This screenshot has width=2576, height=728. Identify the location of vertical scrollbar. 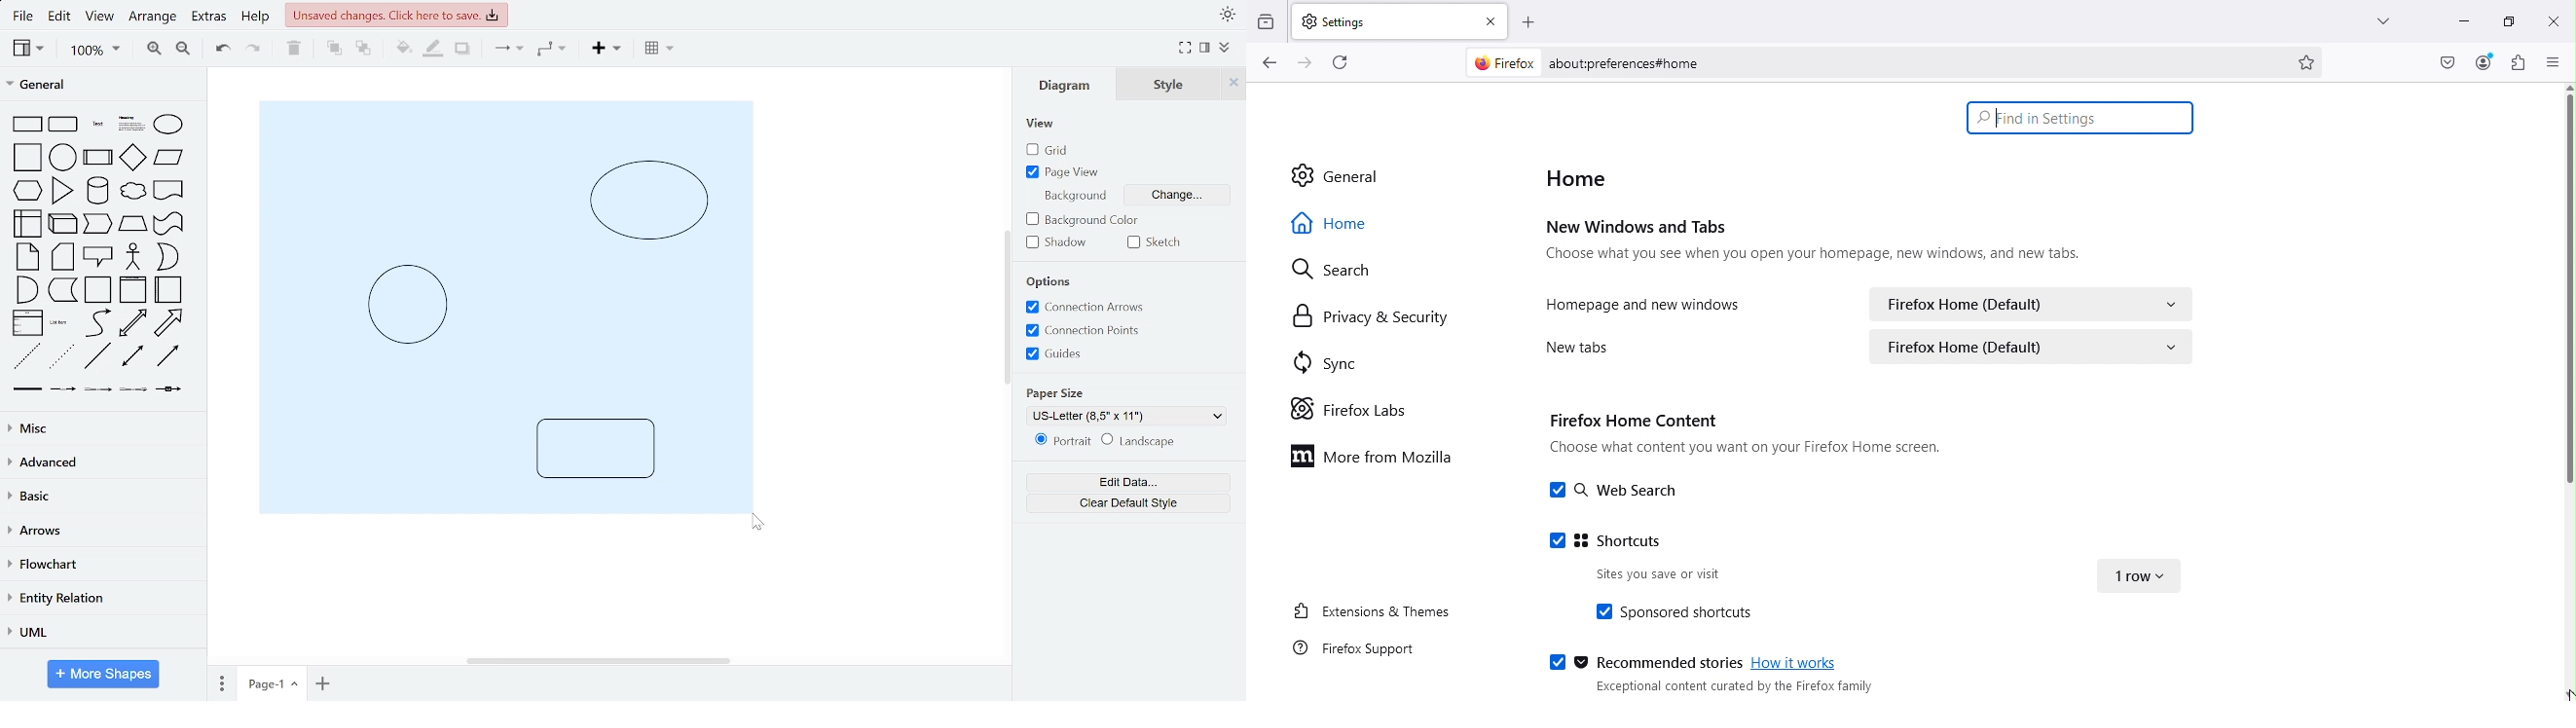
(1005, 306).